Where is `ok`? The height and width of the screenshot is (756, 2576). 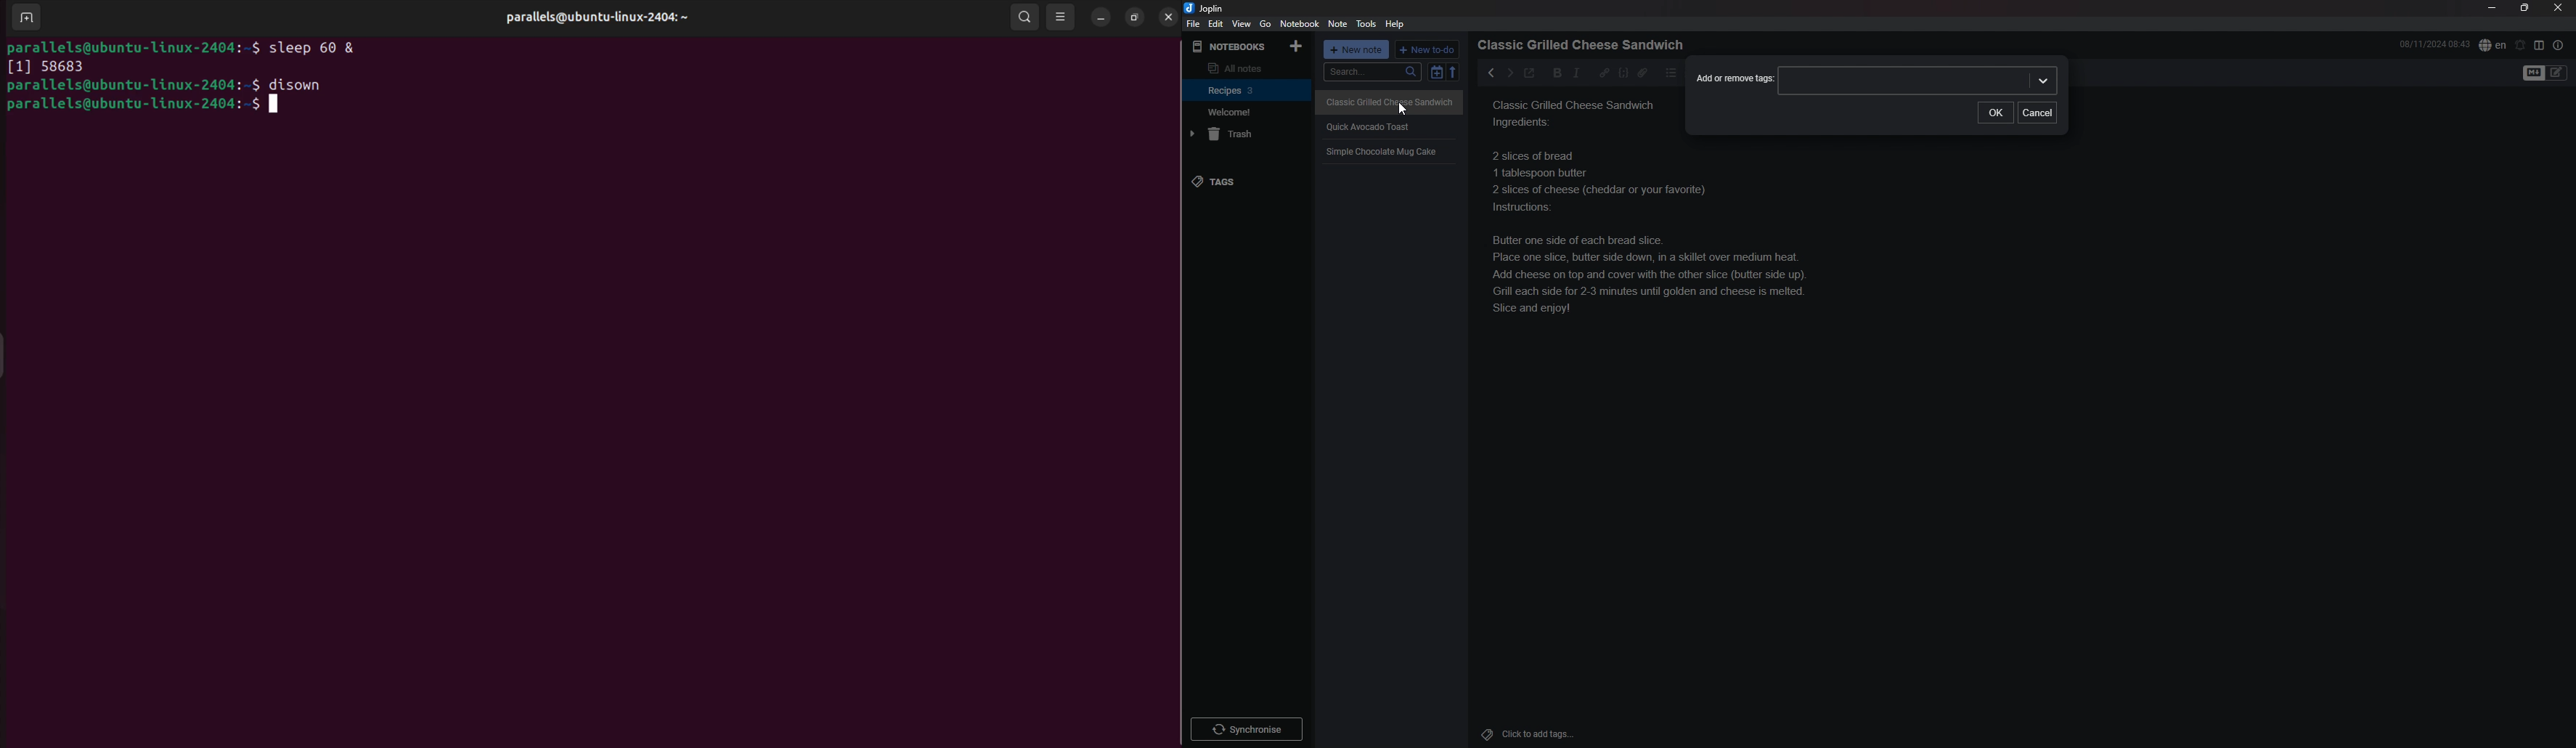 ok is located at coordinates (1994, 112).